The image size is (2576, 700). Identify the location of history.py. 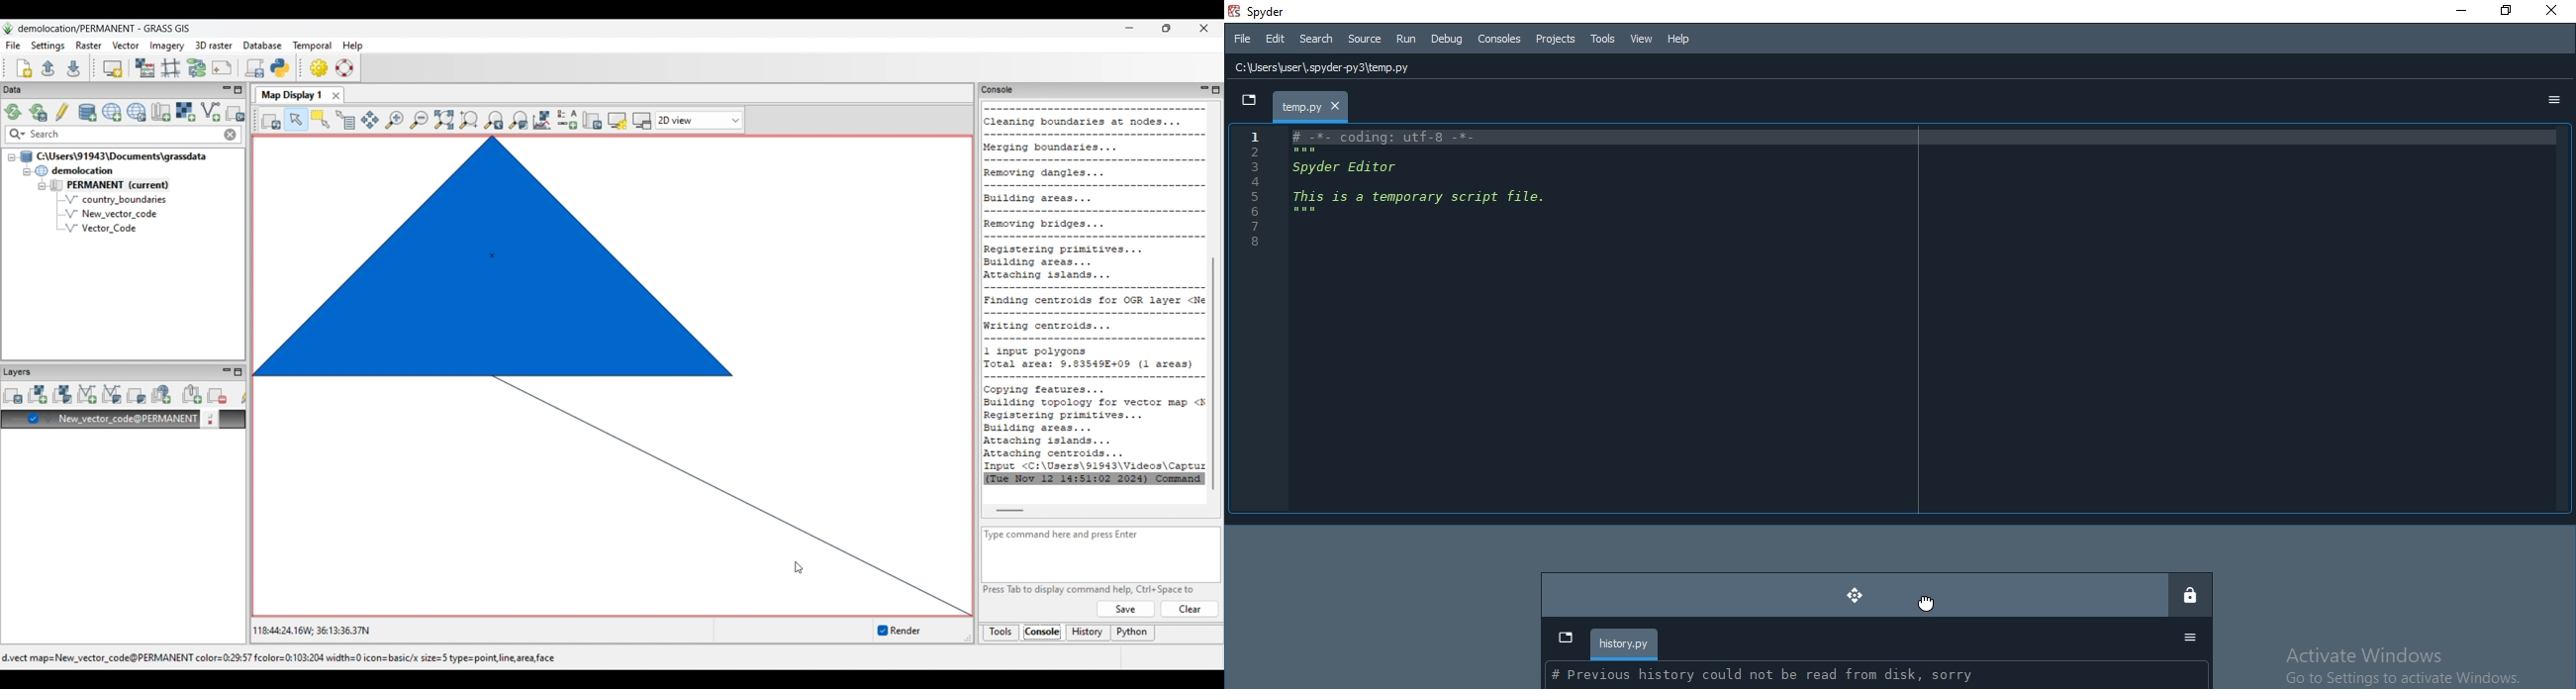
(1624, 645).